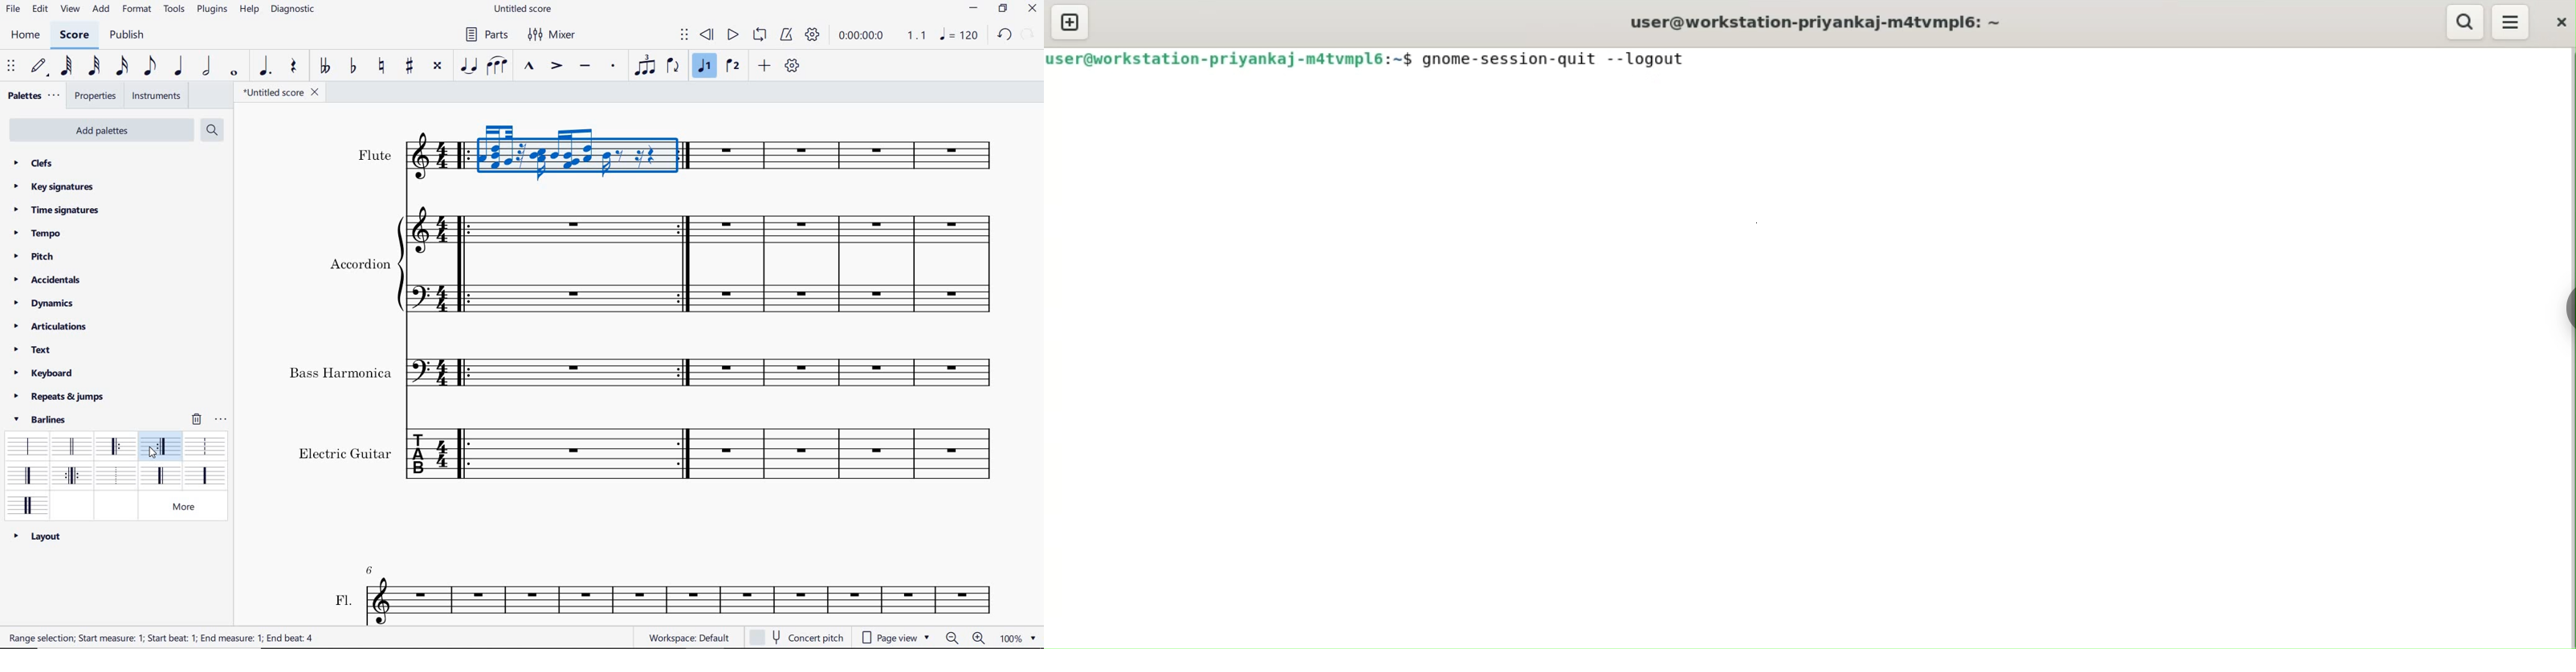  I want to click on right (end) repeat sign added, so click(688, 158).